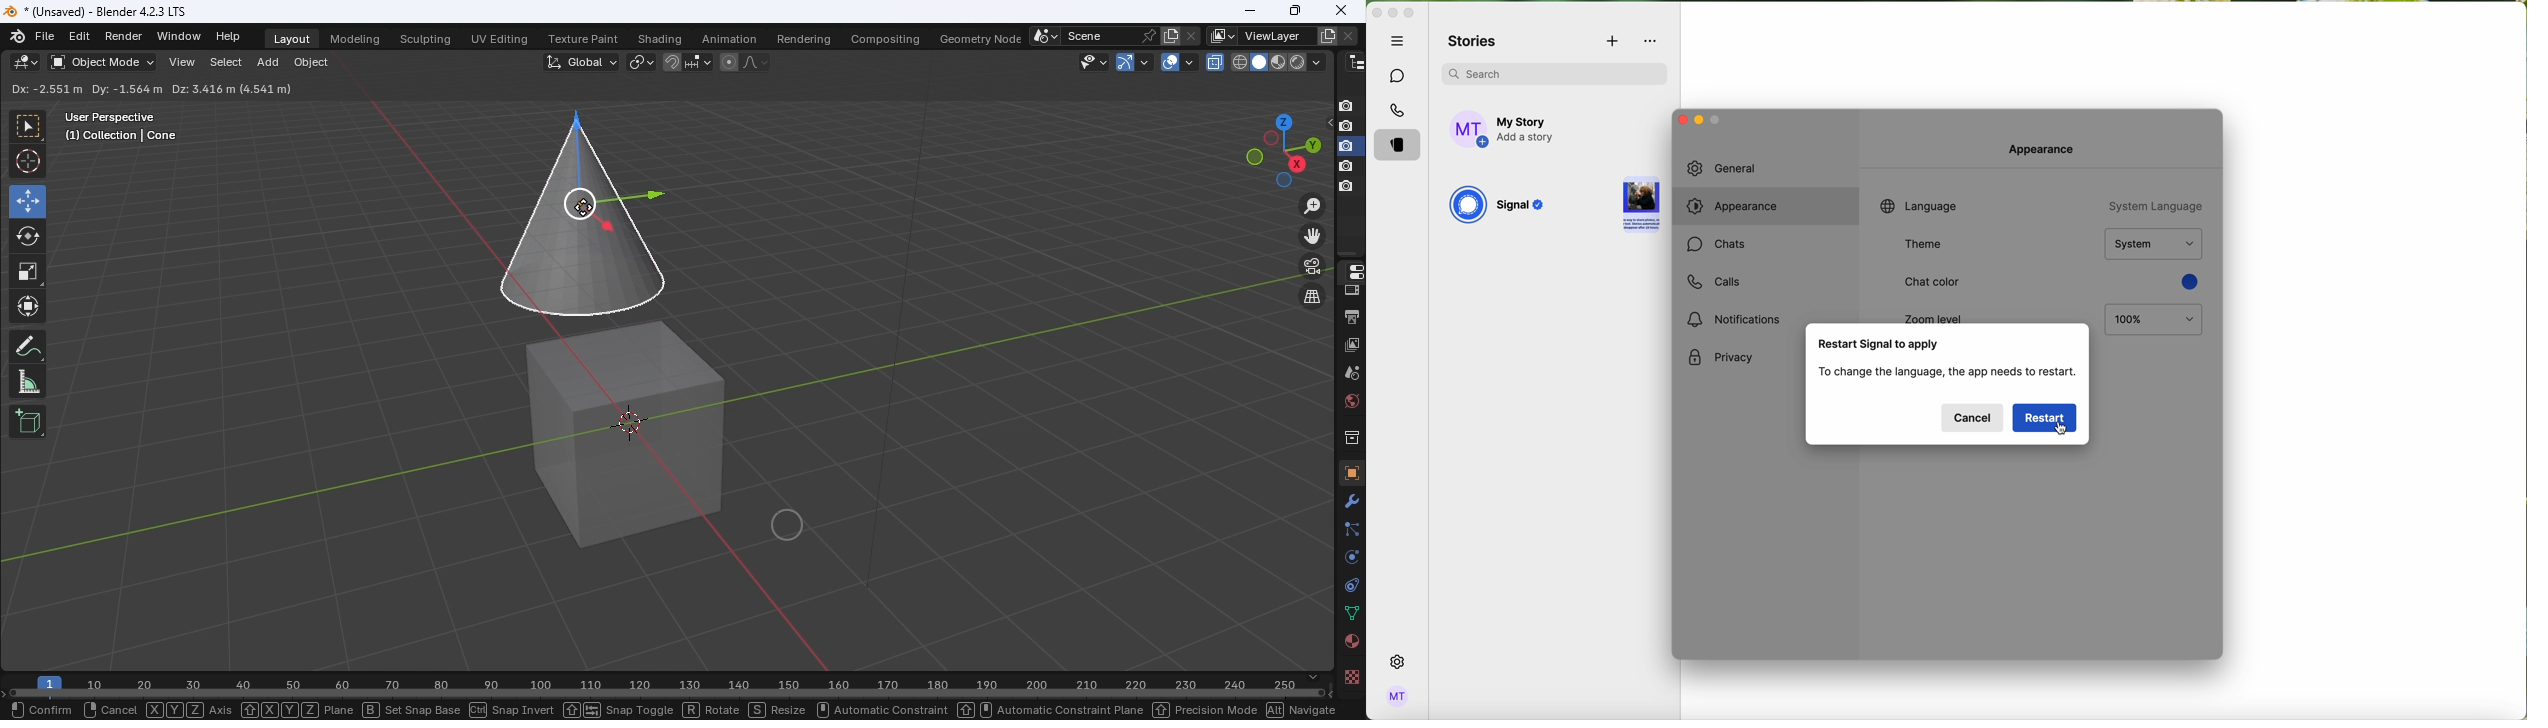 The image size is (2548, 728). Describe the element at coordinates (1523, 207) in the screenshot. I see `Signal` at that location.